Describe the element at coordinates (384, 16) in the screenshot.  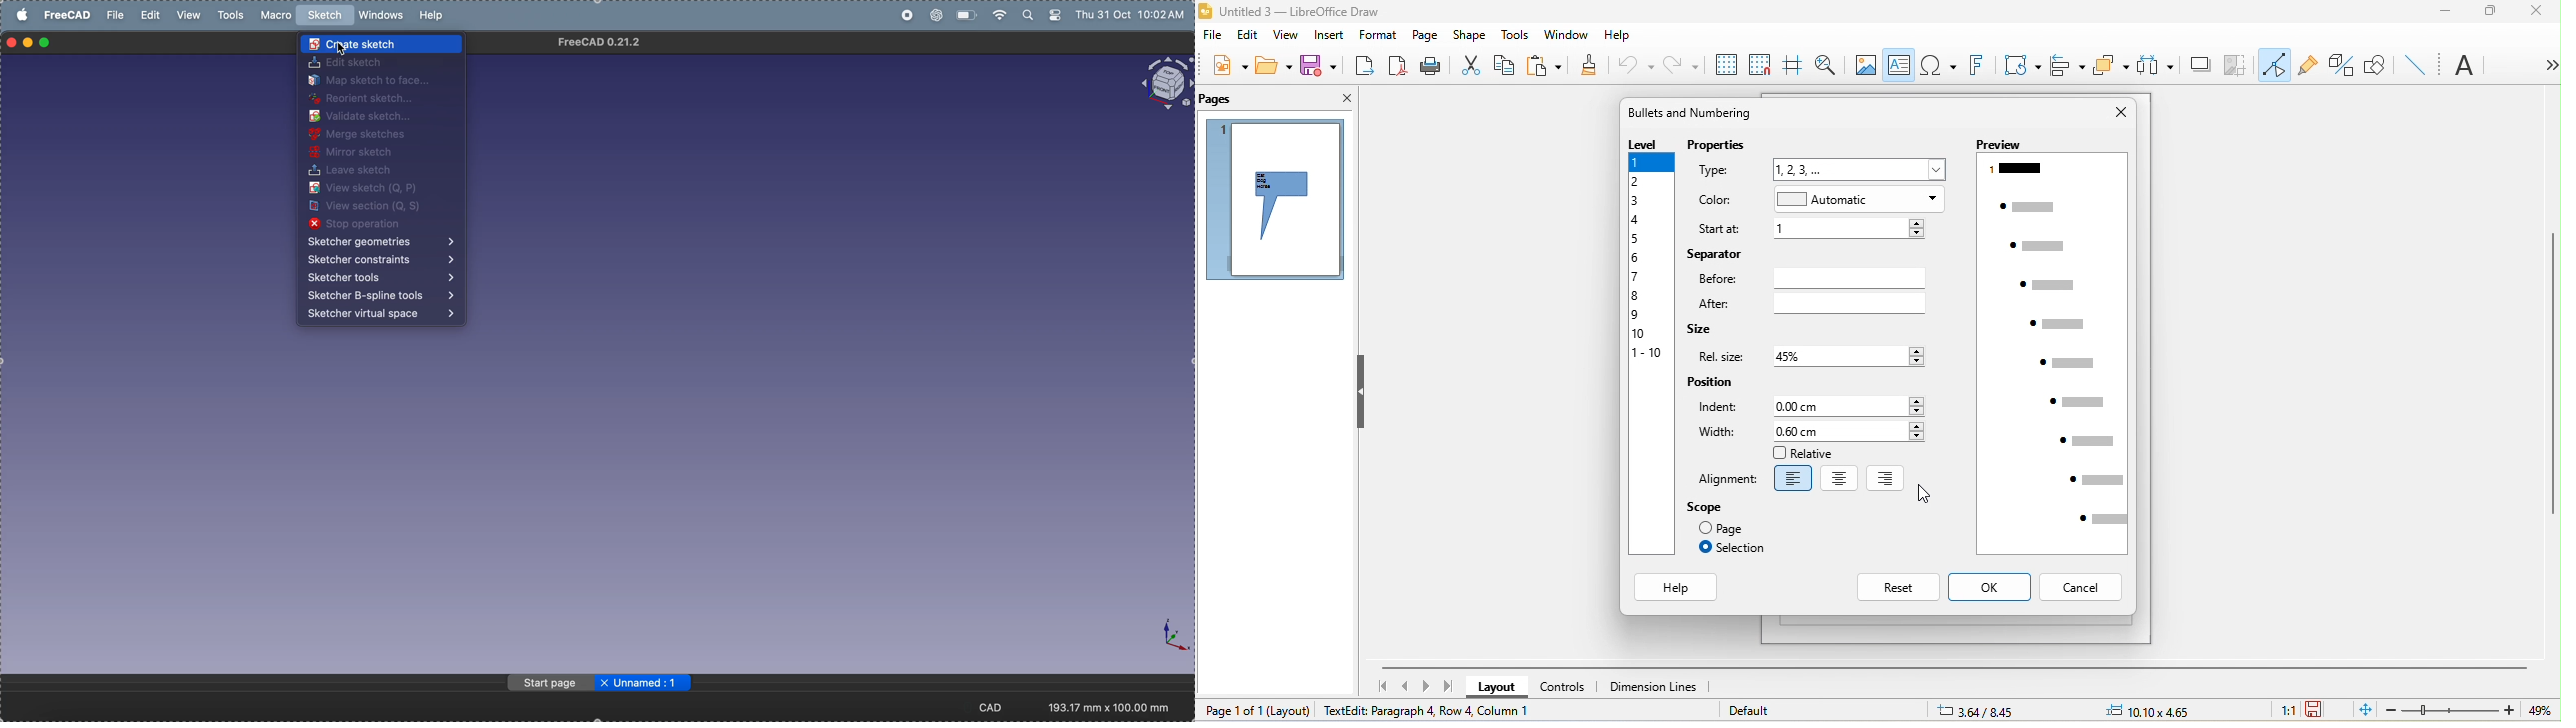
I see `windows` at that location.